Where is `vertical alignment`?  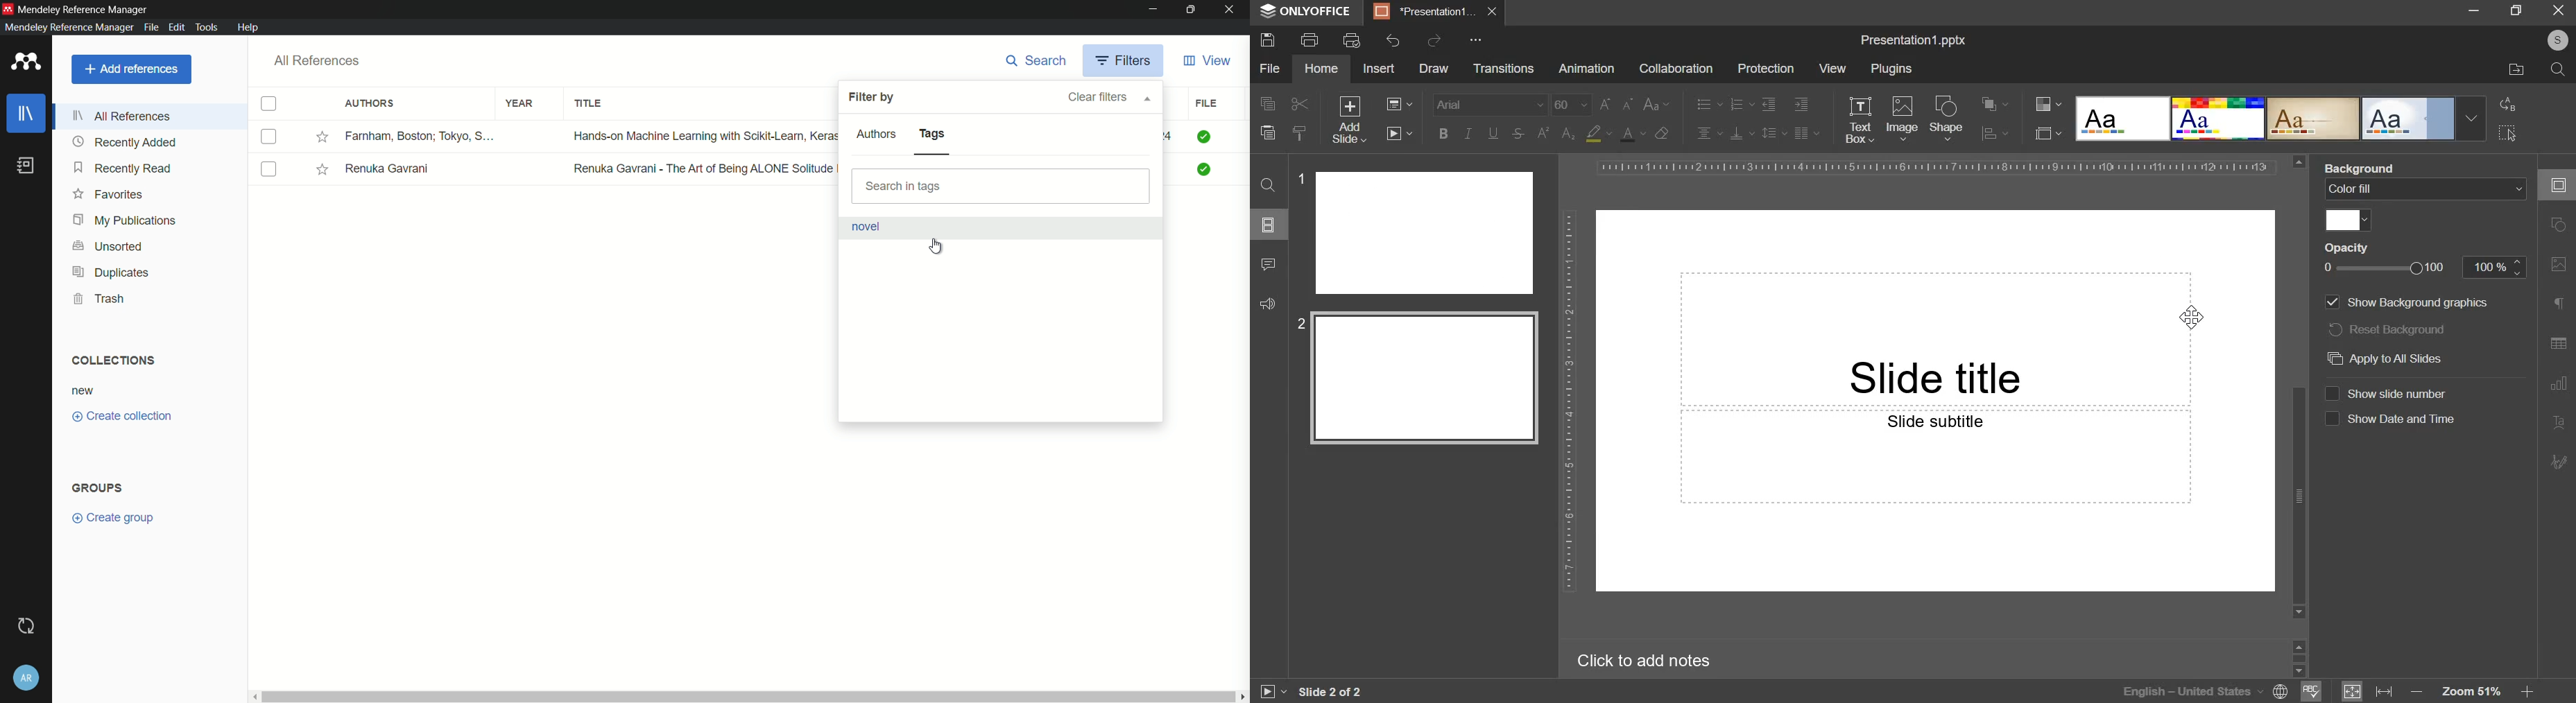
vertical alignment is located at coordinates (1743, 132).